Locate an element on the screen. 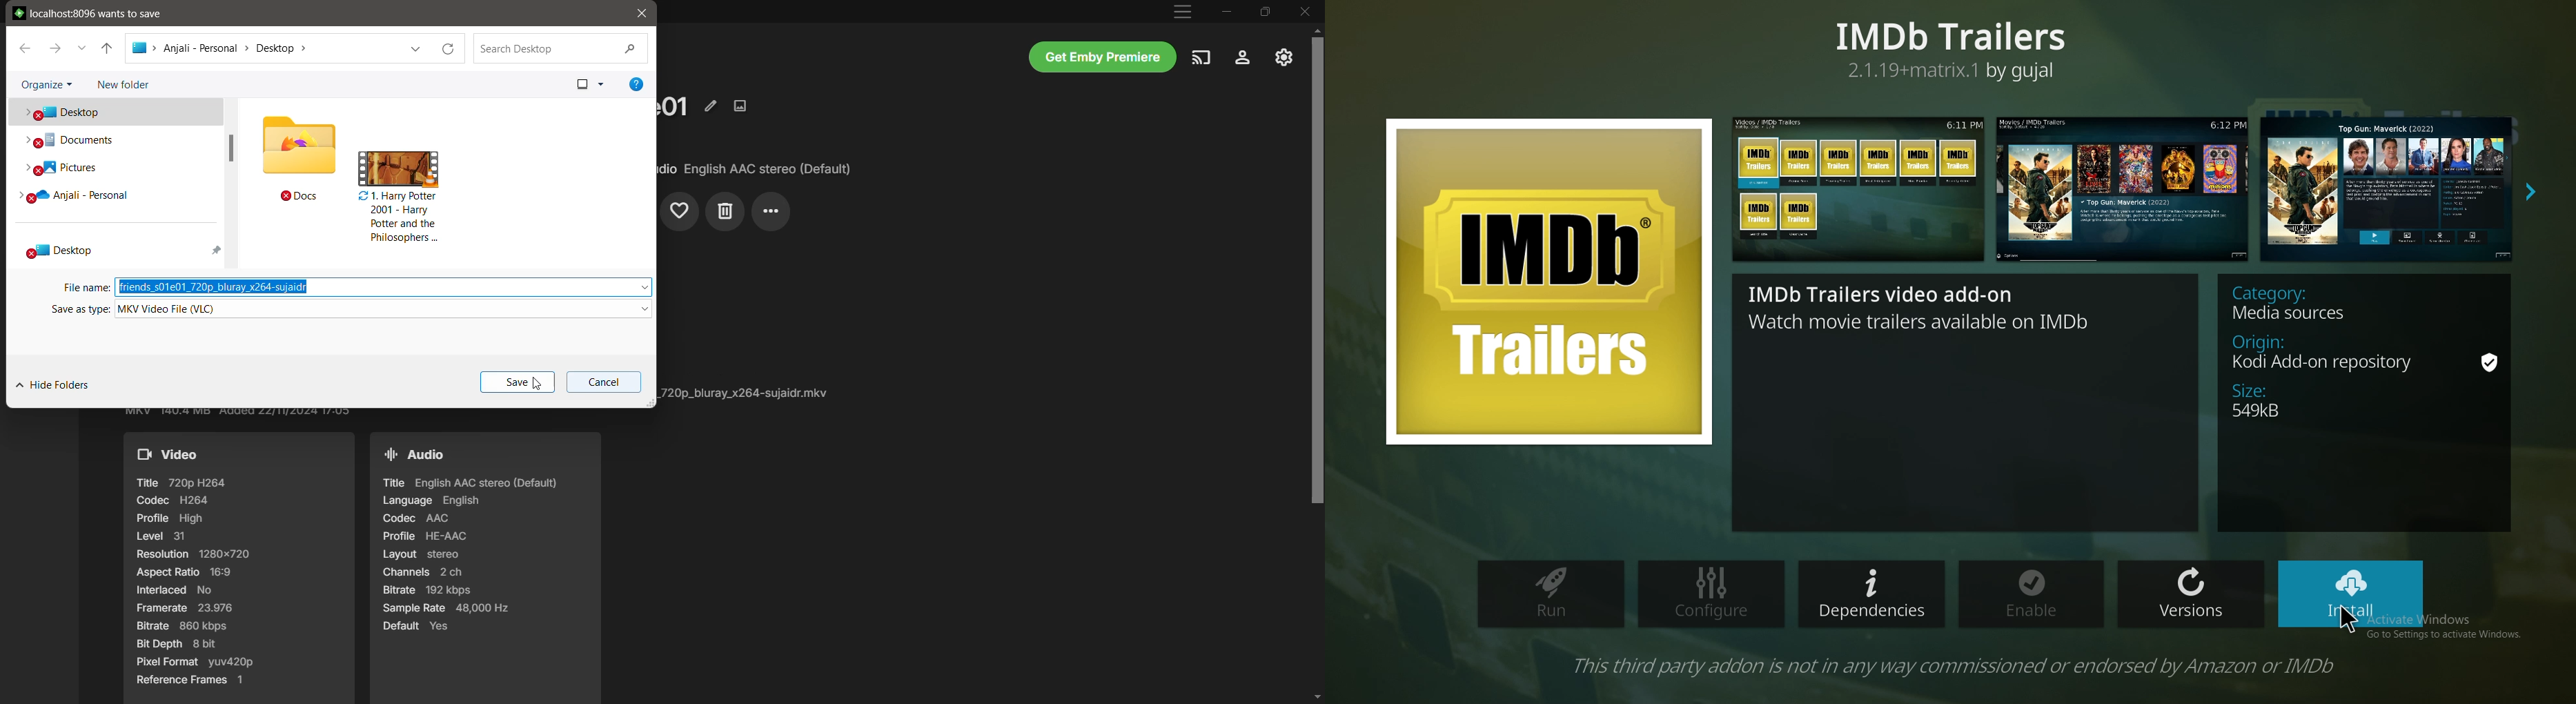 The height and width of the screenshot is (728, 2576). imdb trailers is located at coordinates (1954, 48).